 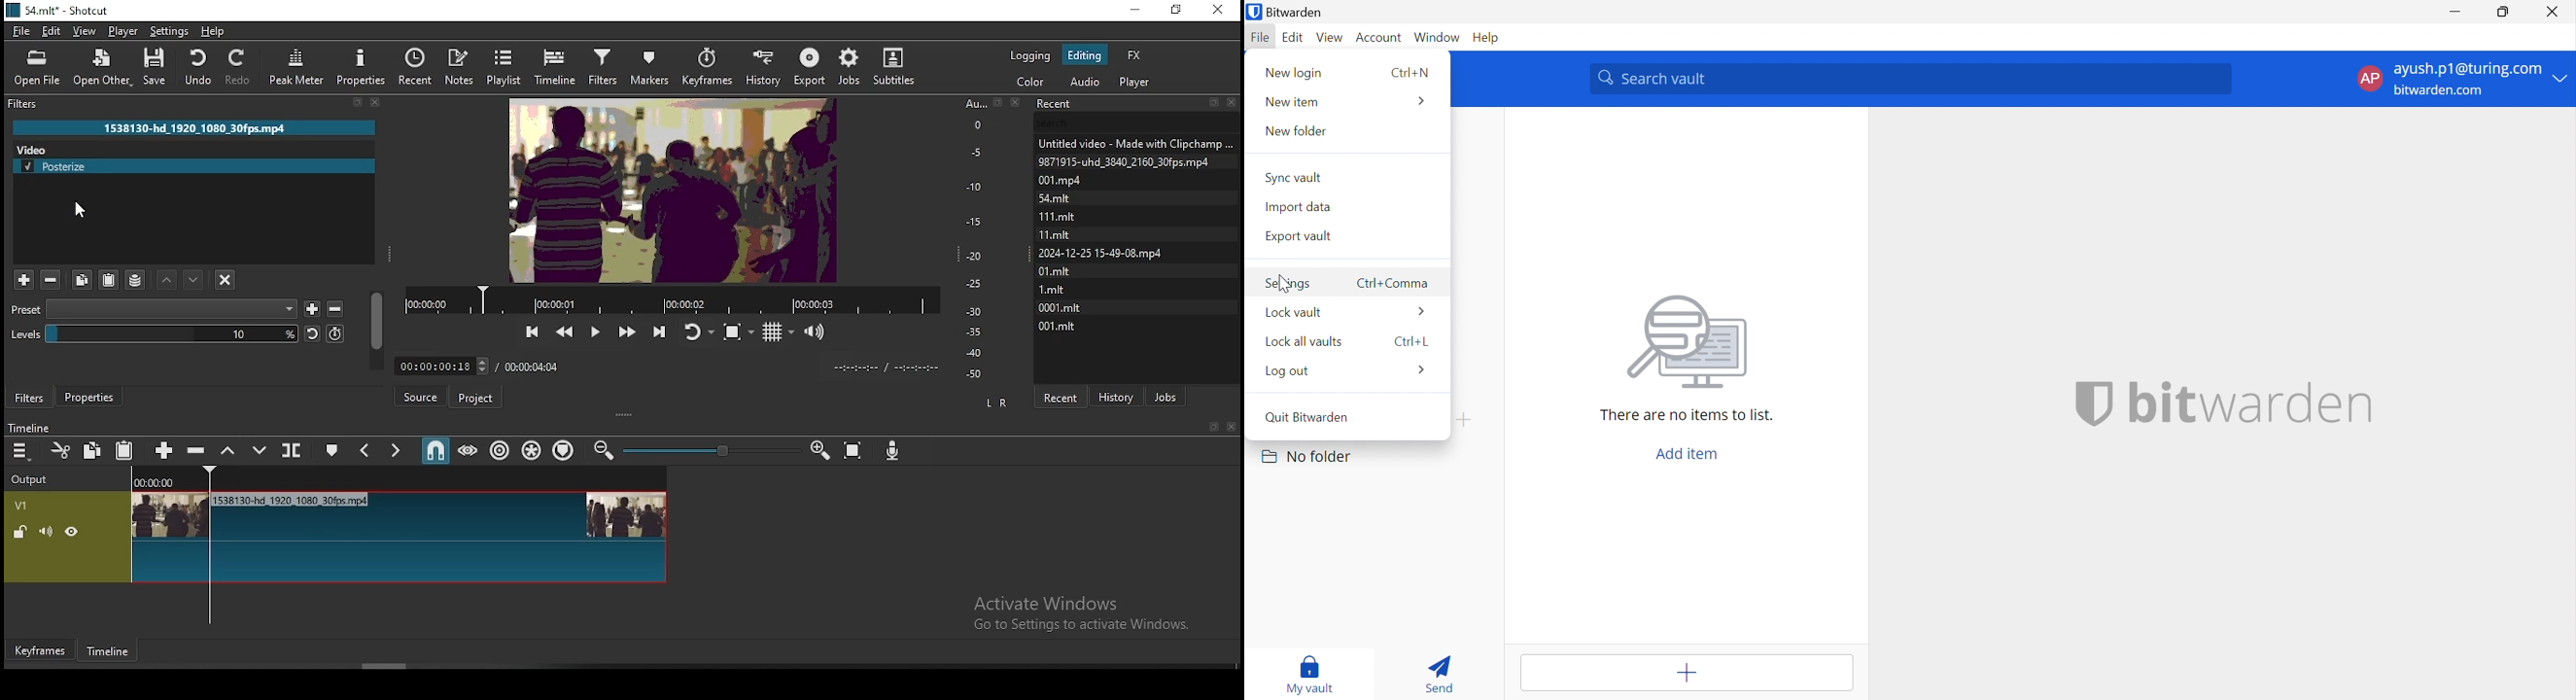 What do you see at coordinates (36, 476) in the screenshot?
I see `output` at bounding box center [36, 476].